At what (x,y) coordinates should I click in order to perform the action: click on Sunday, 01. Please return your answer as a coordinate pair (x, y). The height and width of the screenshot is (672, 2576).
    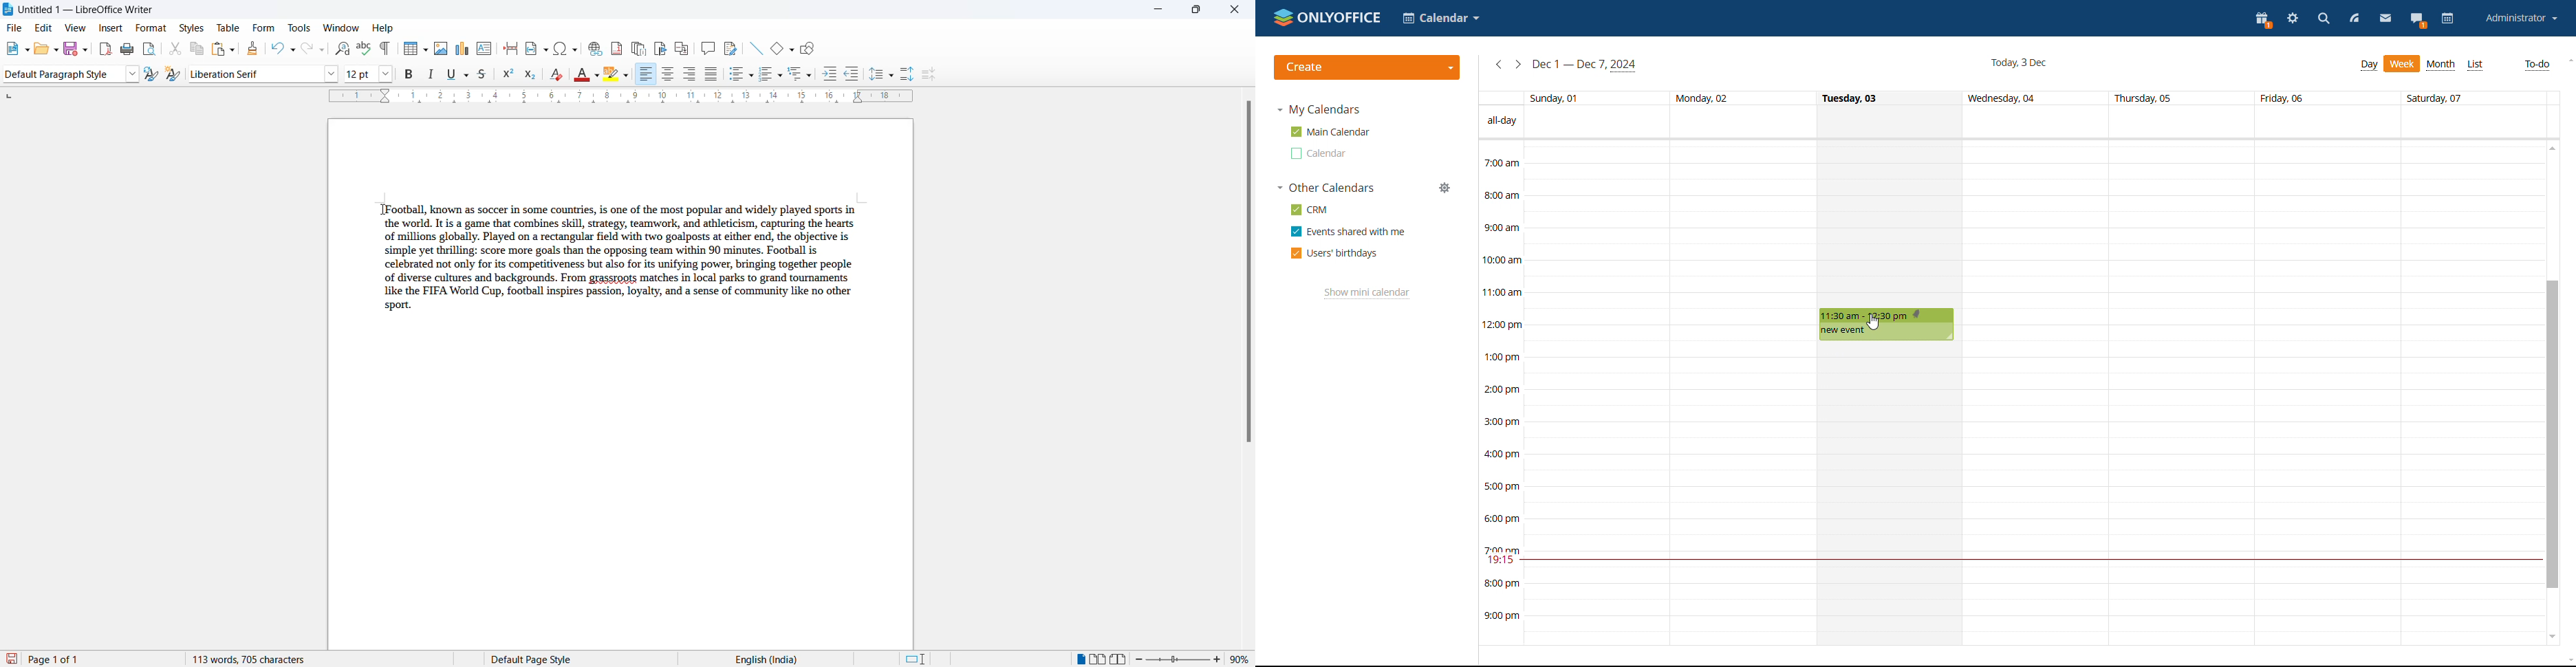
    Looking at the image, I should click on (1556, 97).